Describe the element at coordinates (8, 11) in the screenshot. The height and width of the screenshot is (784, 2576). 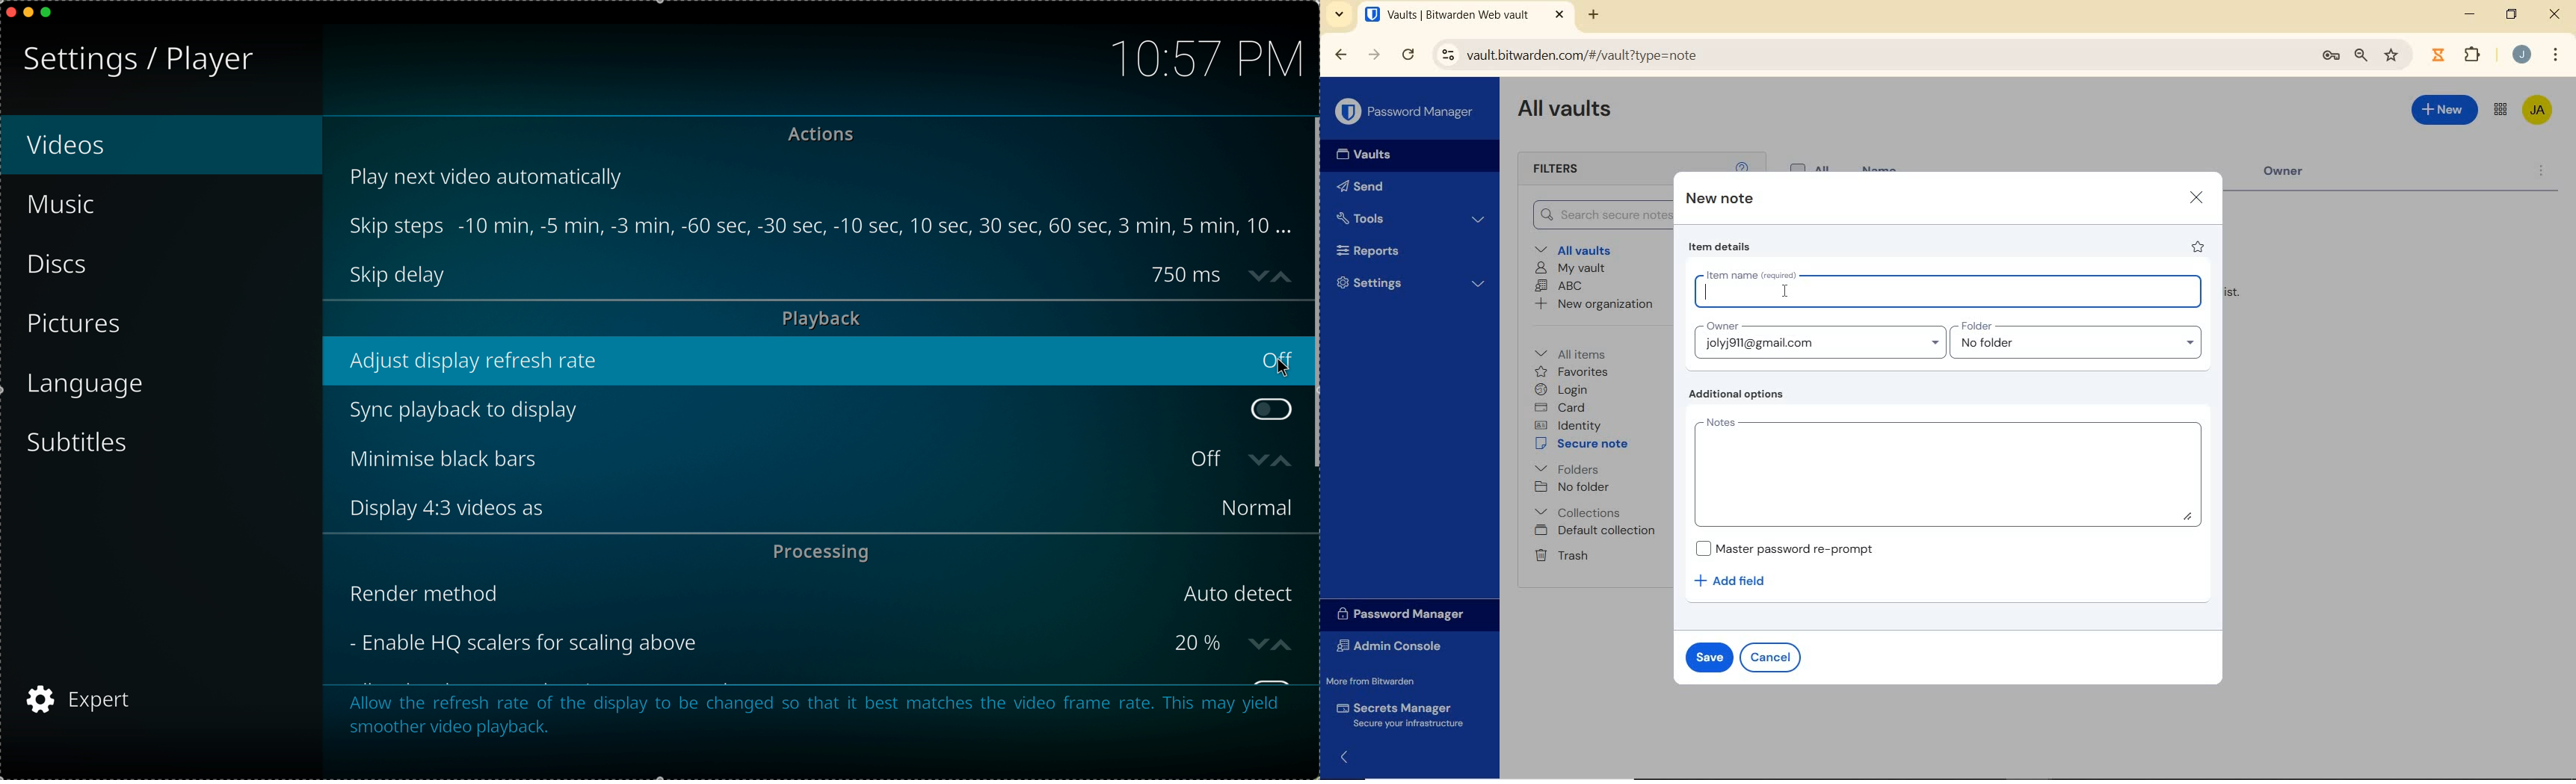
I see `close ` at that location.